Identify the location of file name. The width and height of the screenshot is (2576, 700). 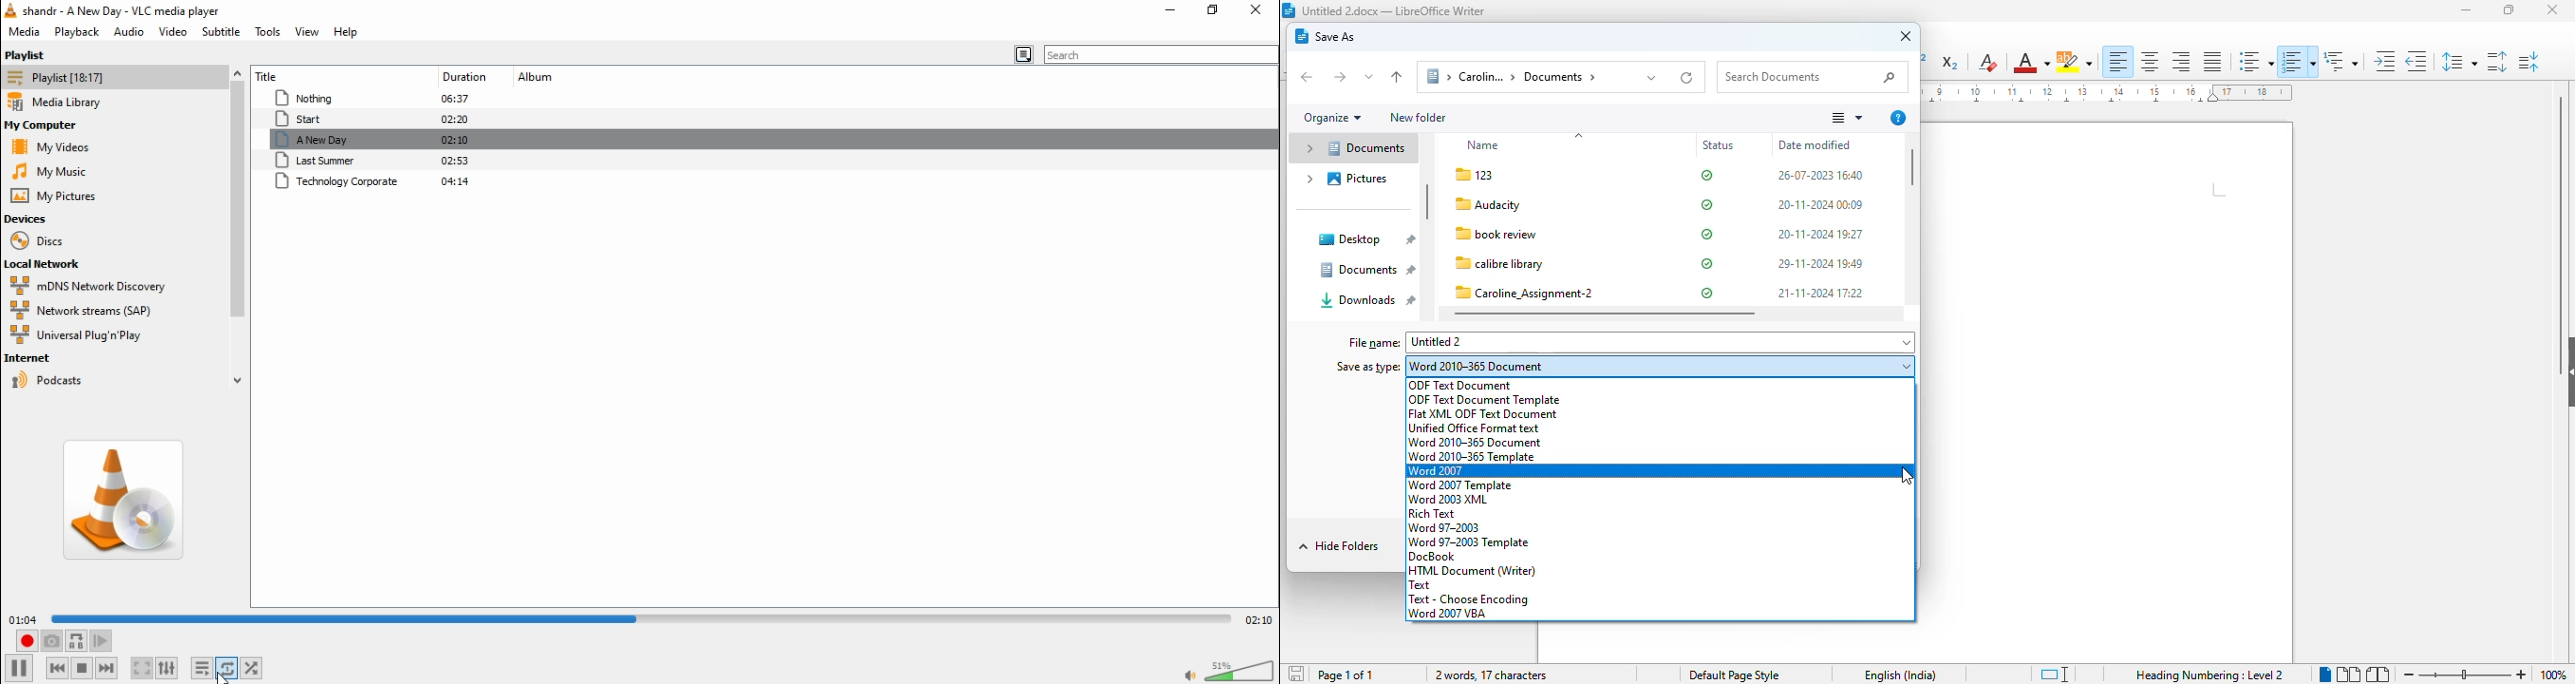
(1527, 235).